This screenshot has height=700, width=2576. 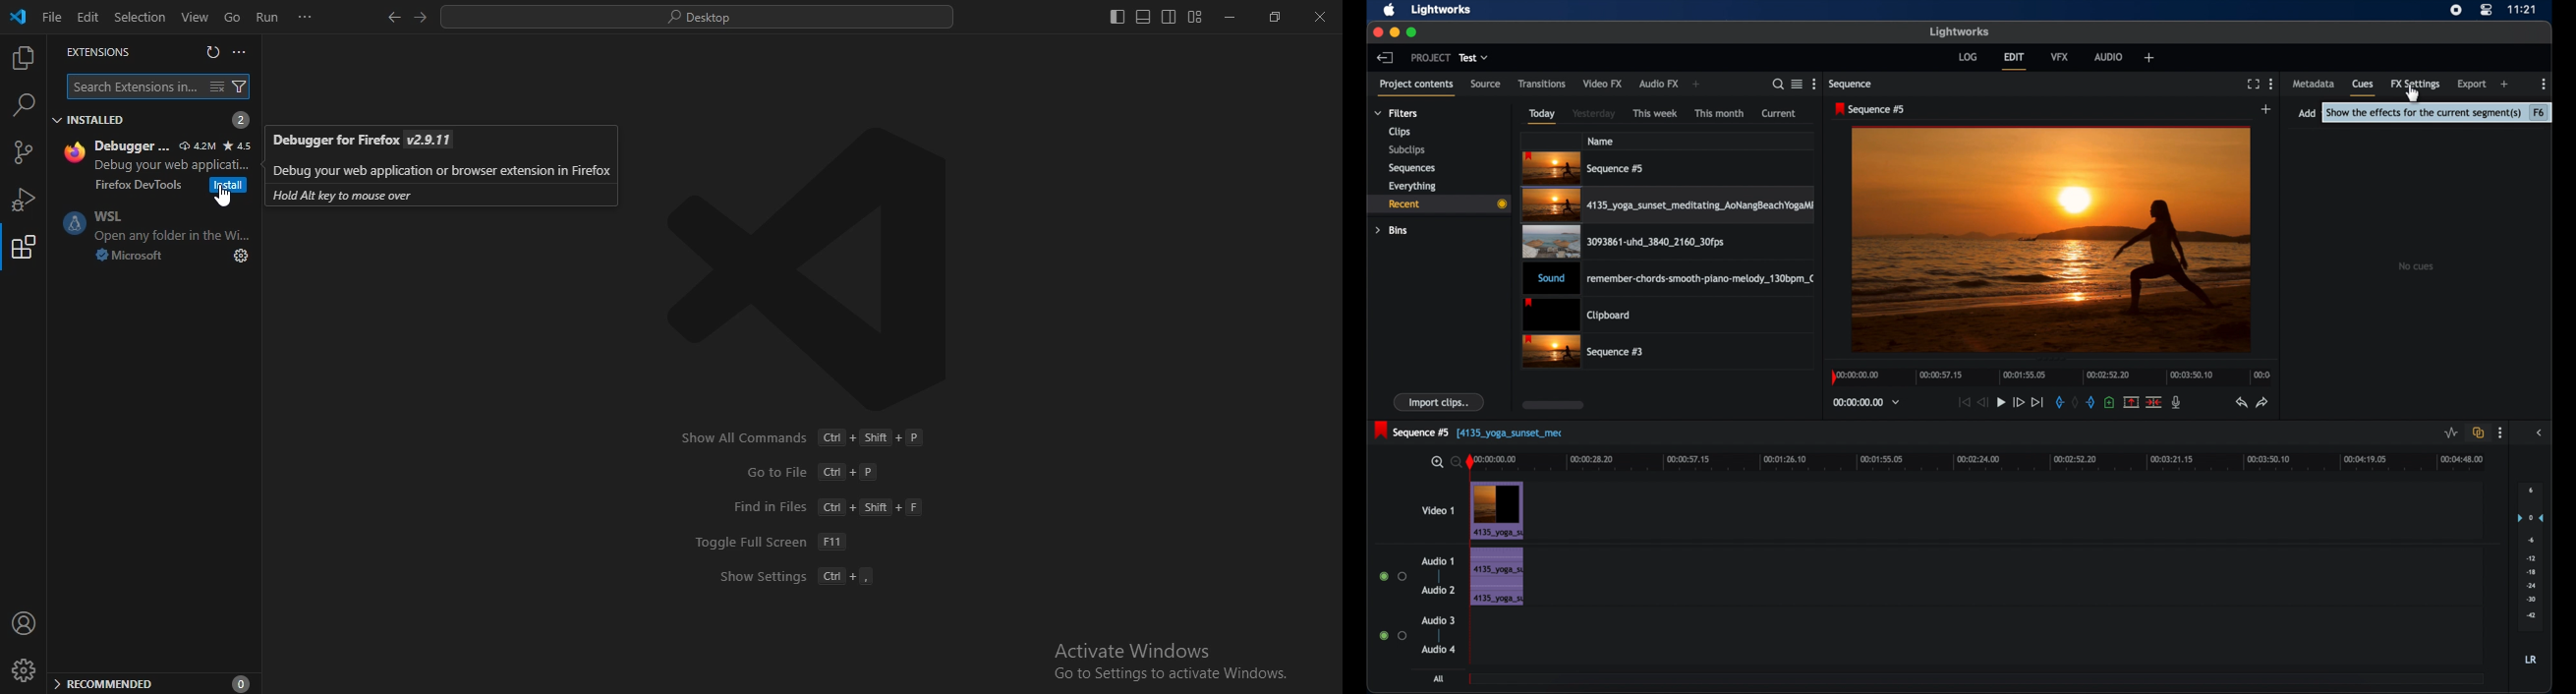 I want to click on add, so click(x=2266, y=109).